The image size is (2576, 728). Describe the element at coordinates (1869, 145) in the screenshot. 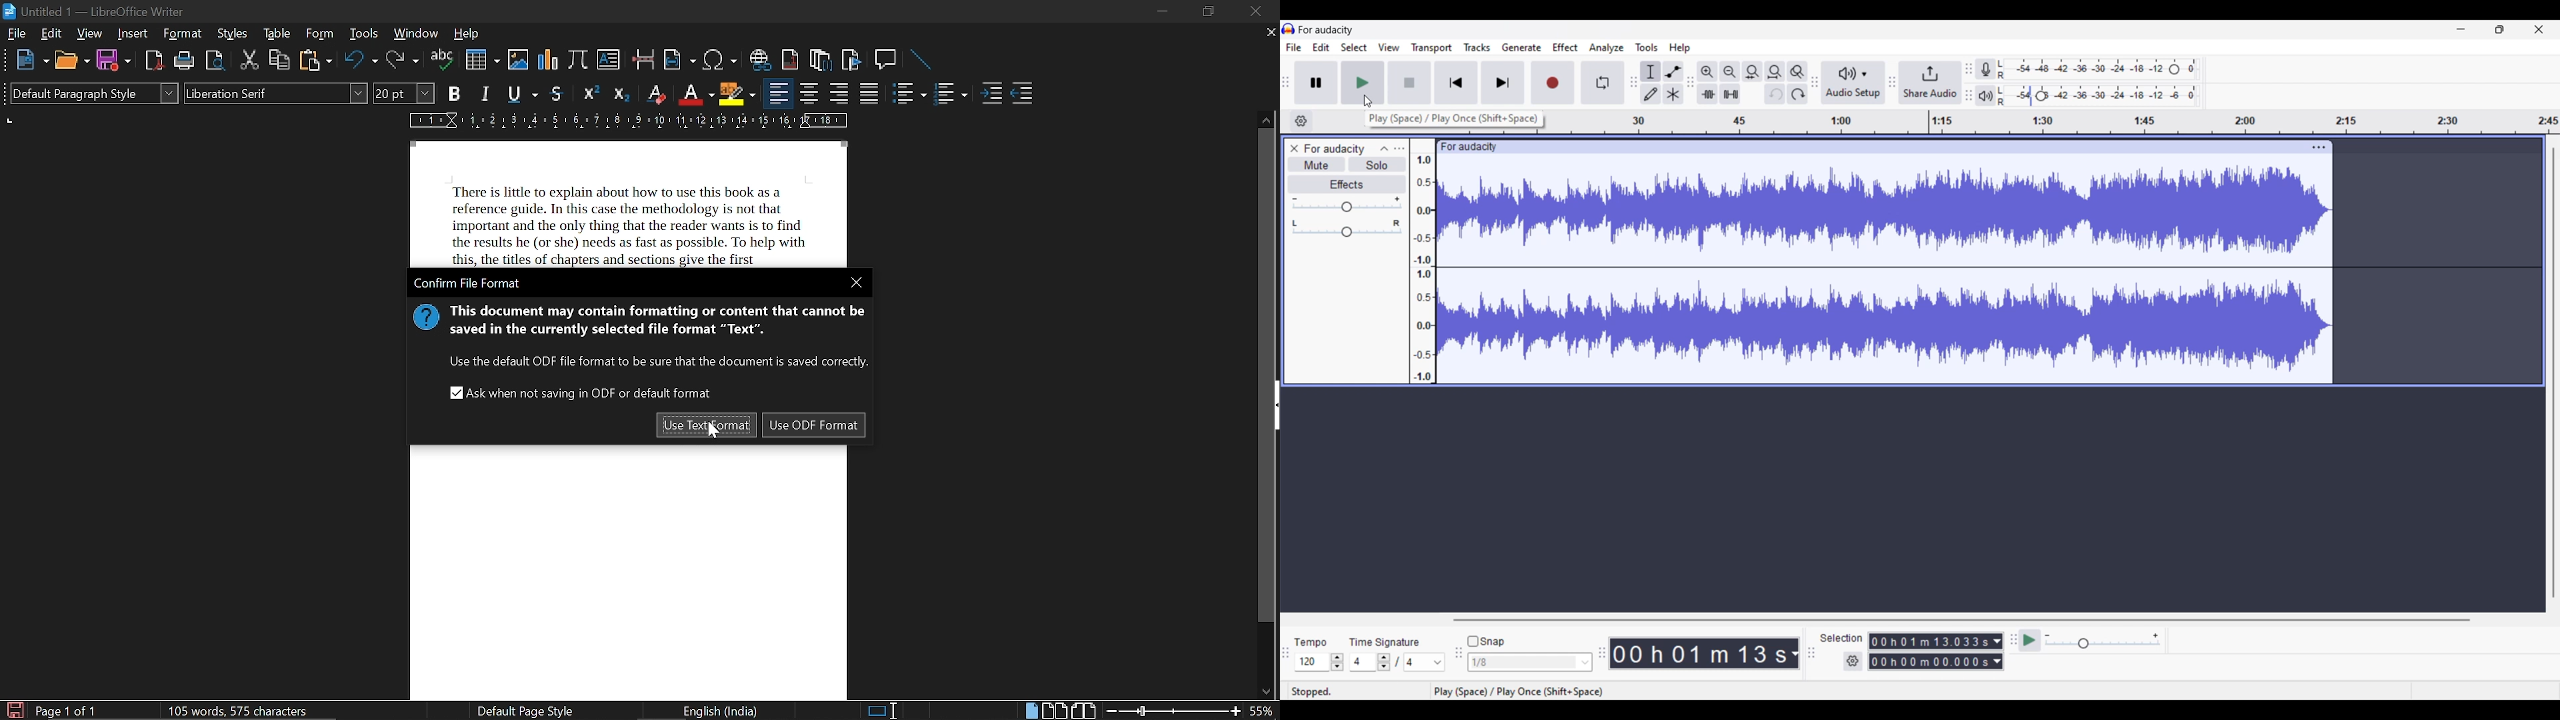

I see `click to drag` at that location.